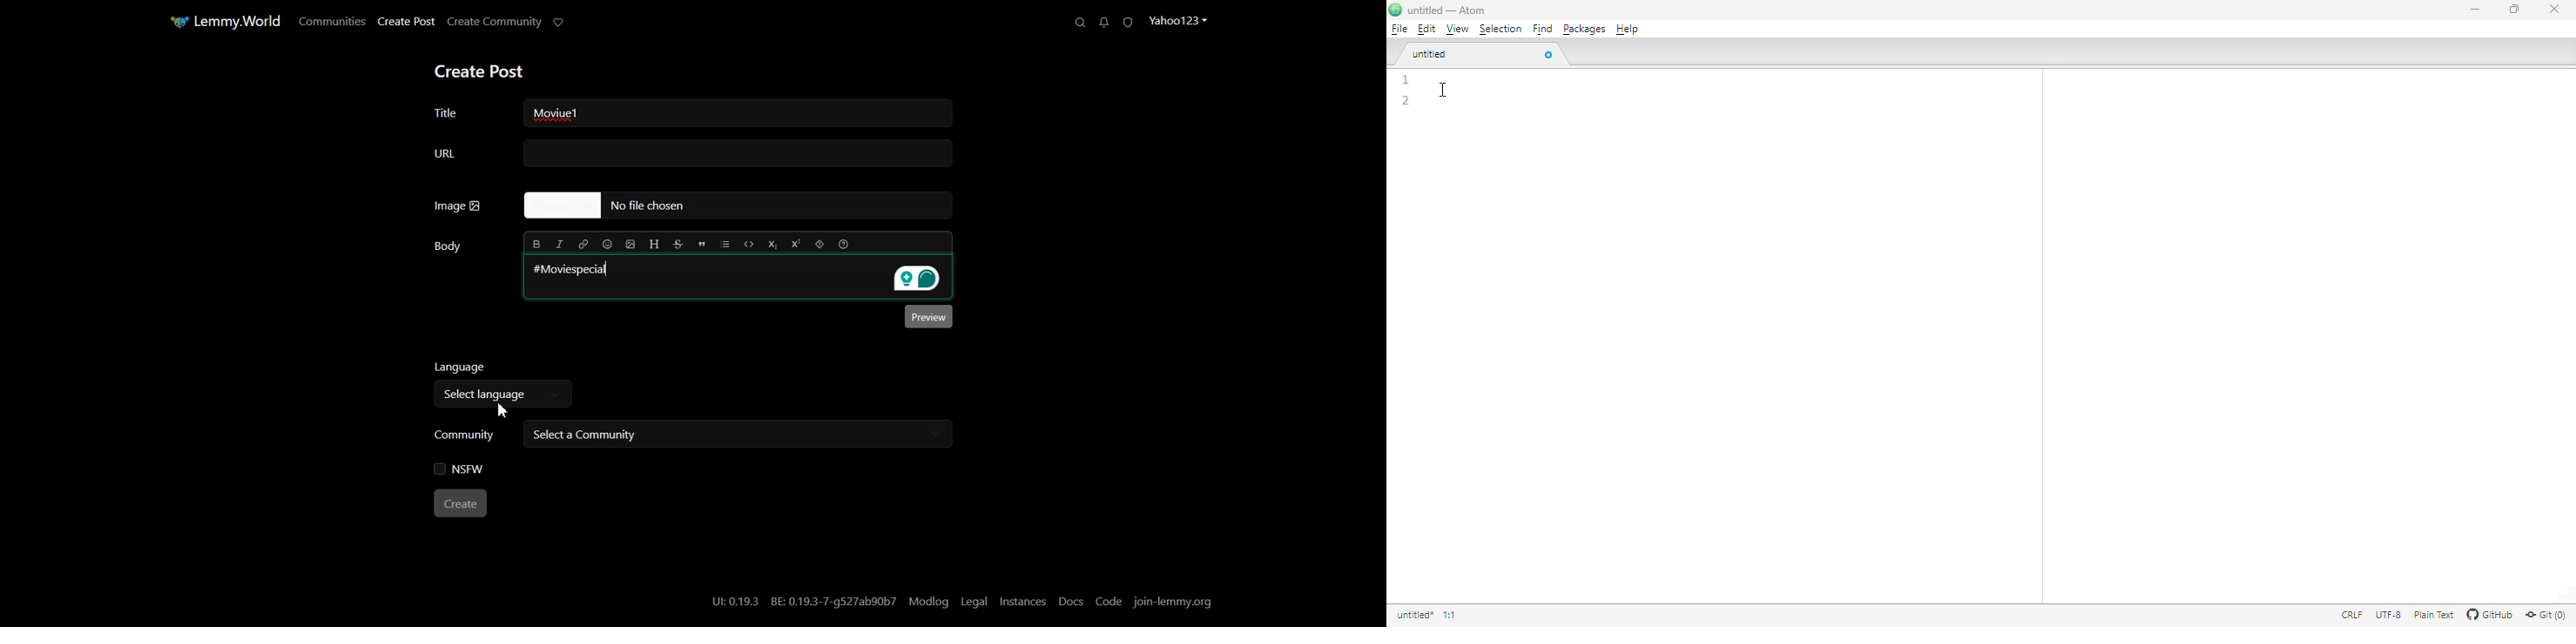  Describe the element at coordinates (2545, 615) in the screenshot. I see `Git(0)` at that location.